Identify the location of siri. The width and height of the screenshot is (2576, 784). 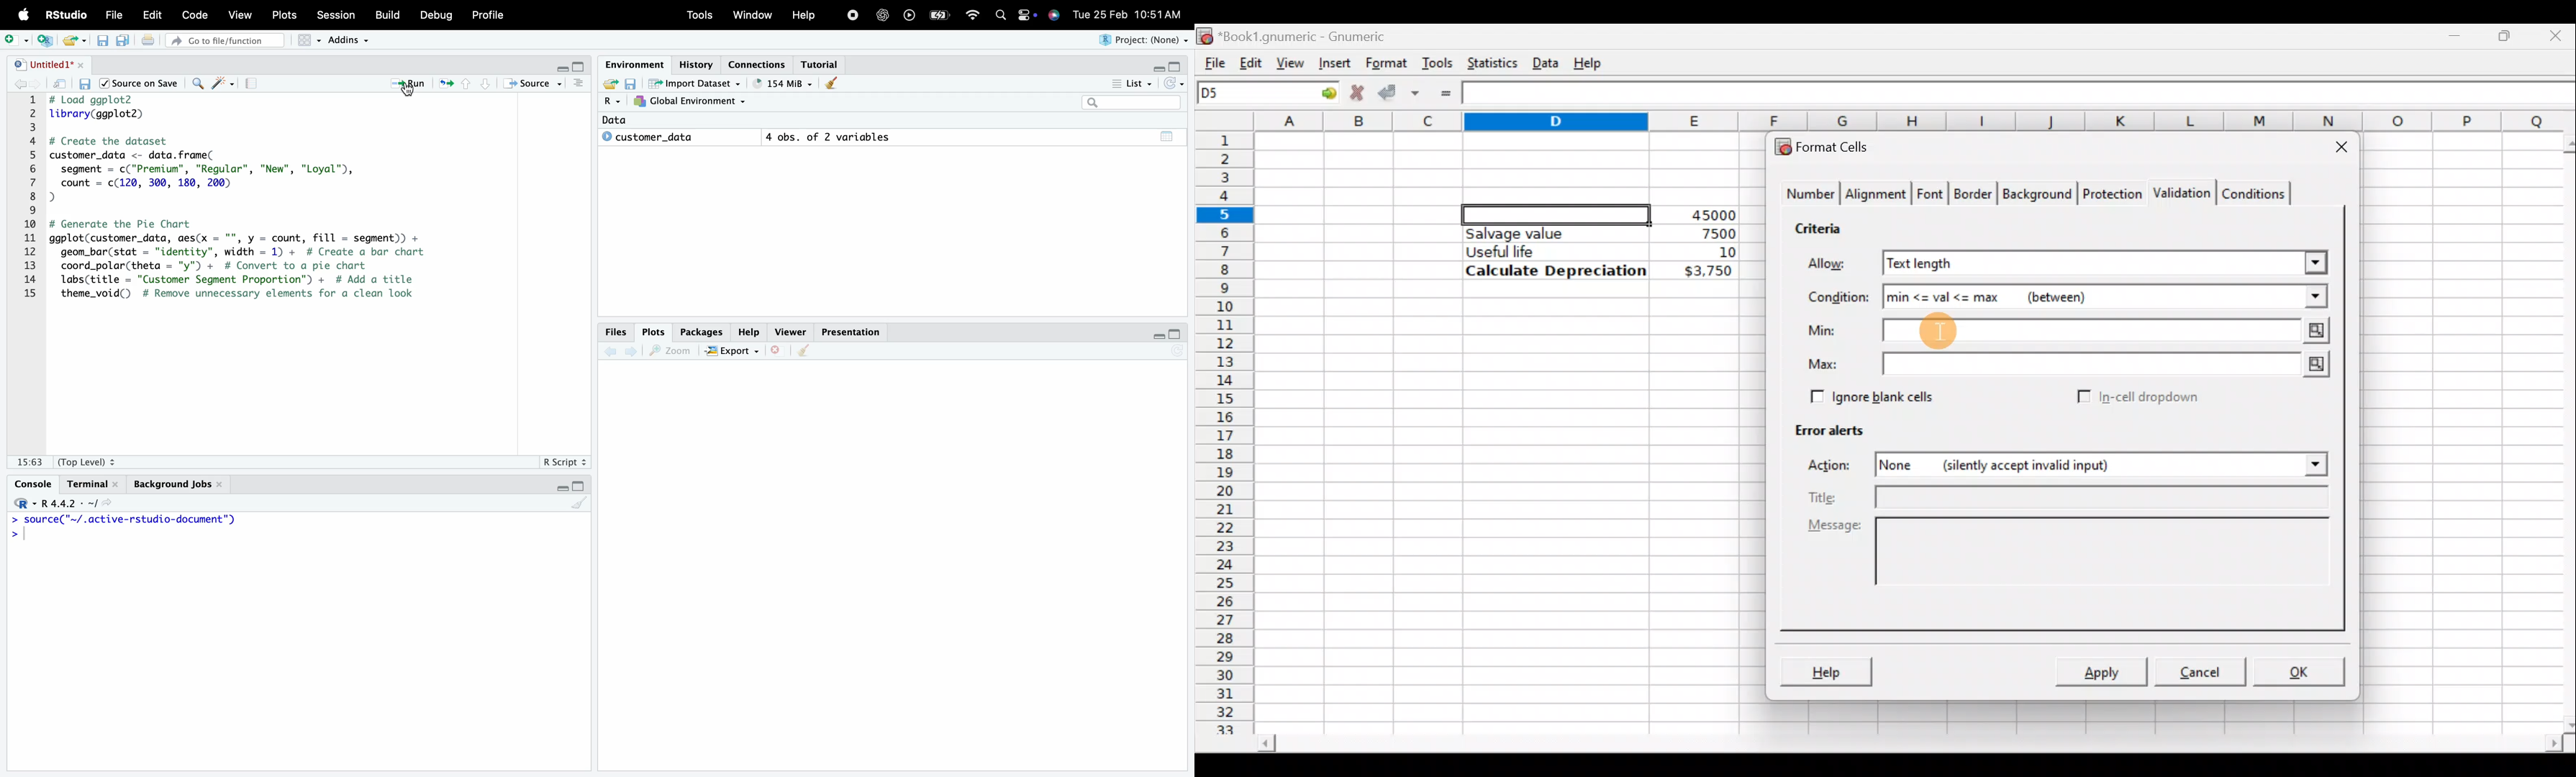
(1056, 18).